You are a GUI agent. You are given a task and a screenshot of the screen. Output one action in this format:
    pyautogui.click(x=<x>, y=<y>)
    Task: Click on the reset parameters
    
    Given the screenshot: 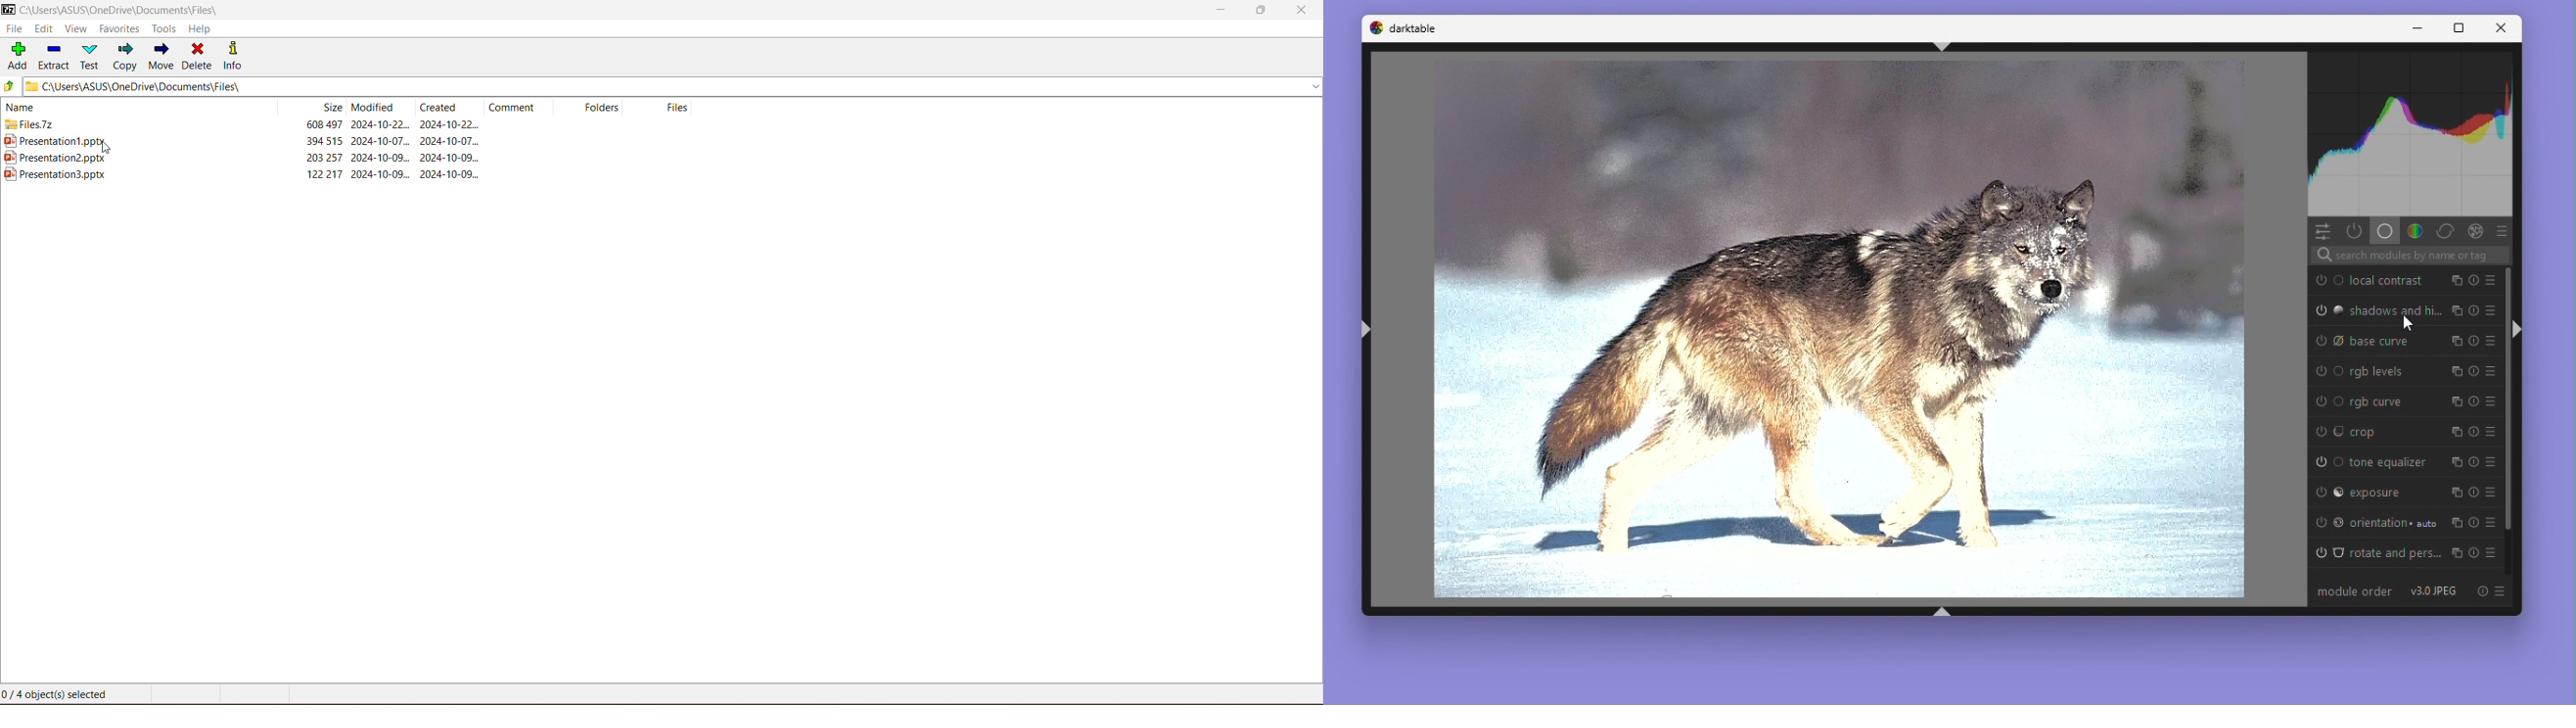 What is the action you would take?
    pyautogui.click(x=2473, y=492)
    